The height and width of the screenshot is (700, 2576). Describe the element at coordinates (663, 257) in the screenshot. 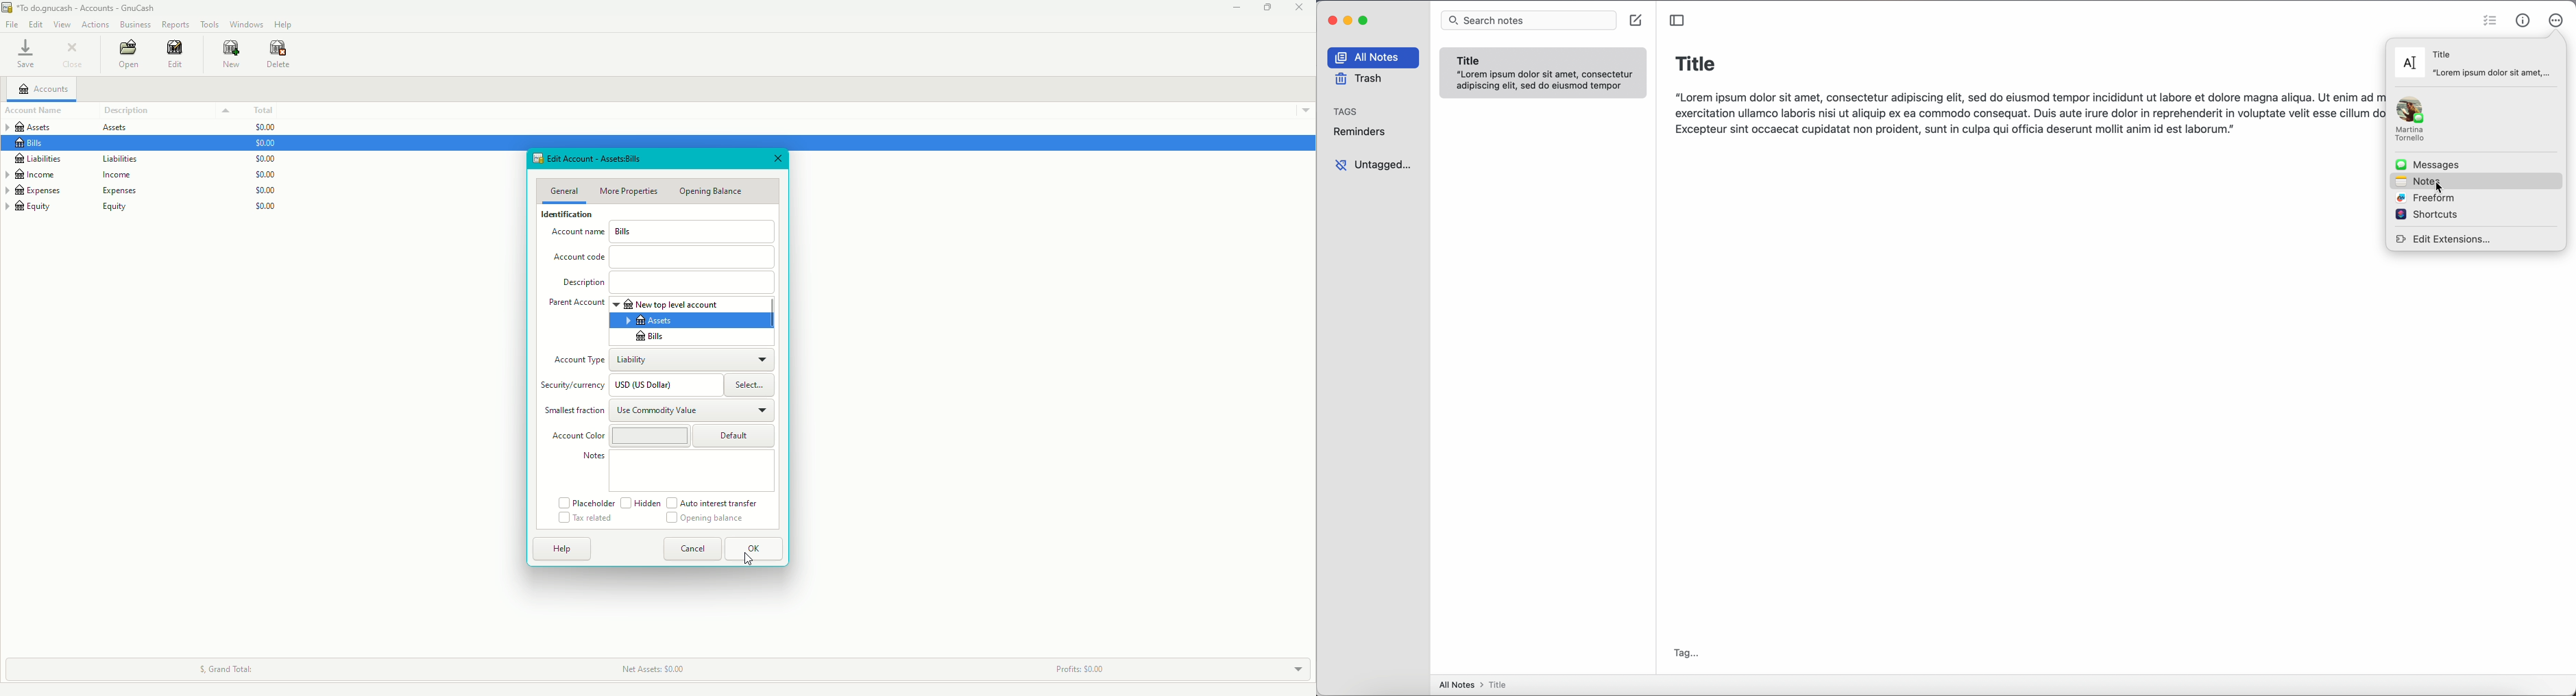

I see `Account code` at that location.